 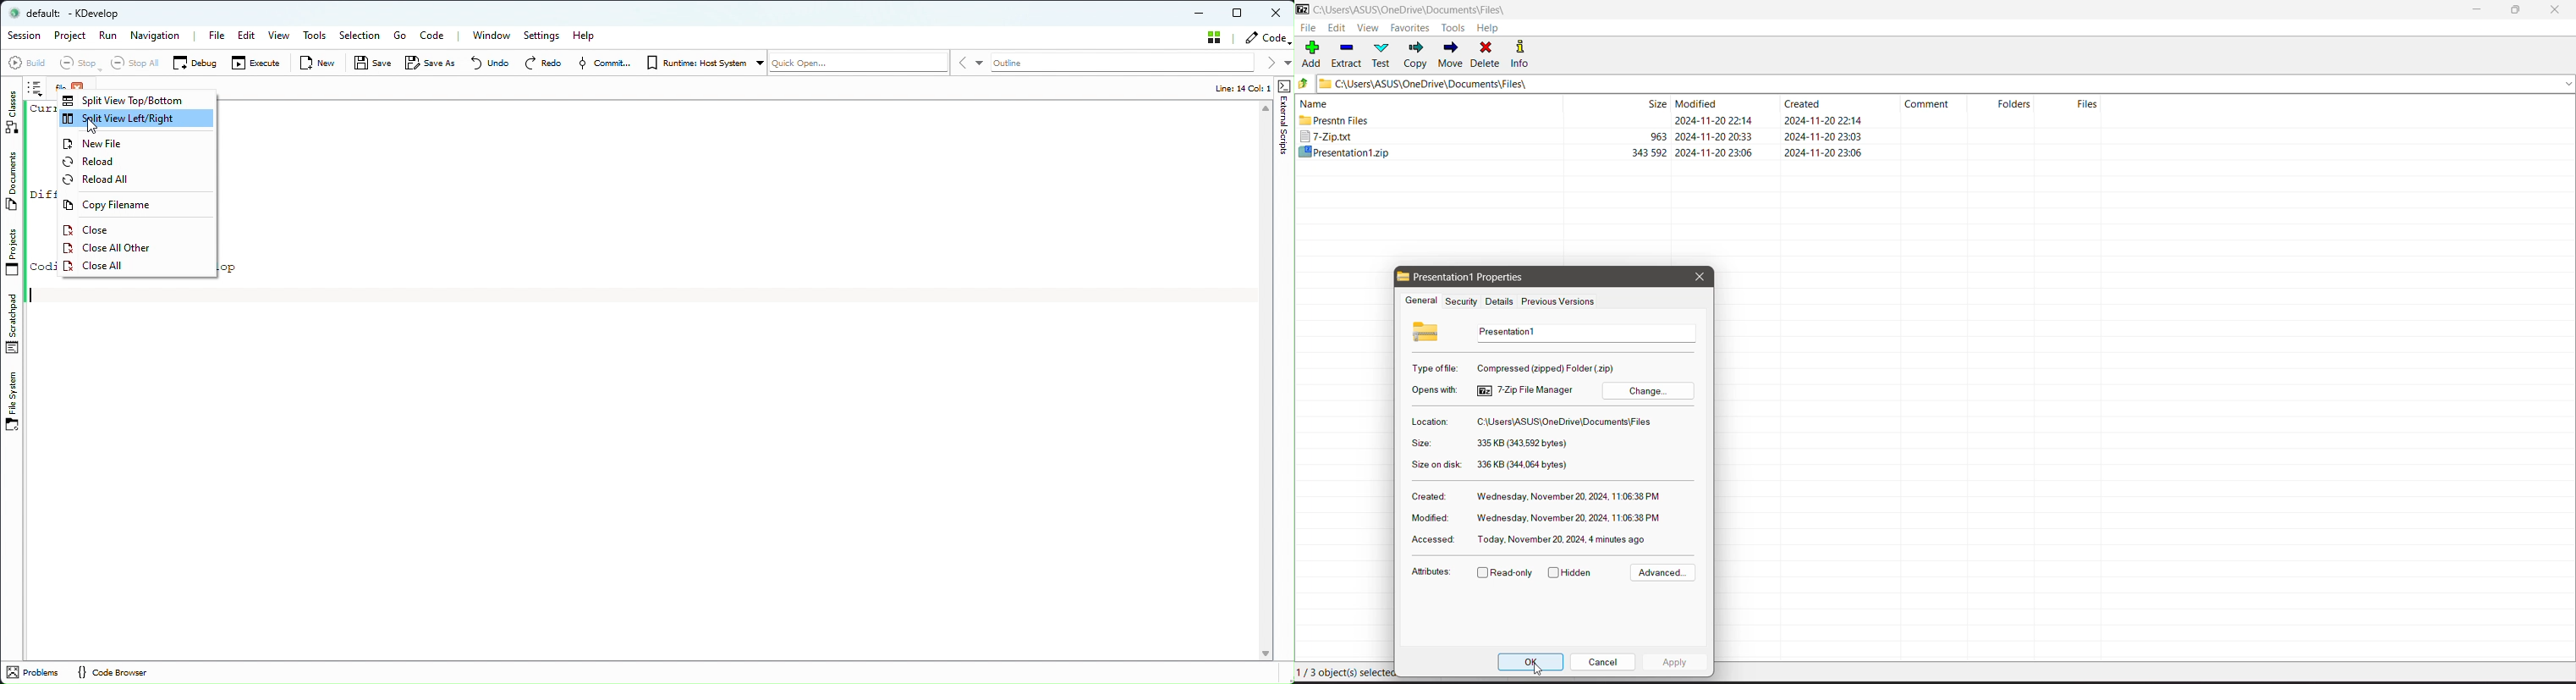 I want to click on Modified, so click(x=1428, y=518).